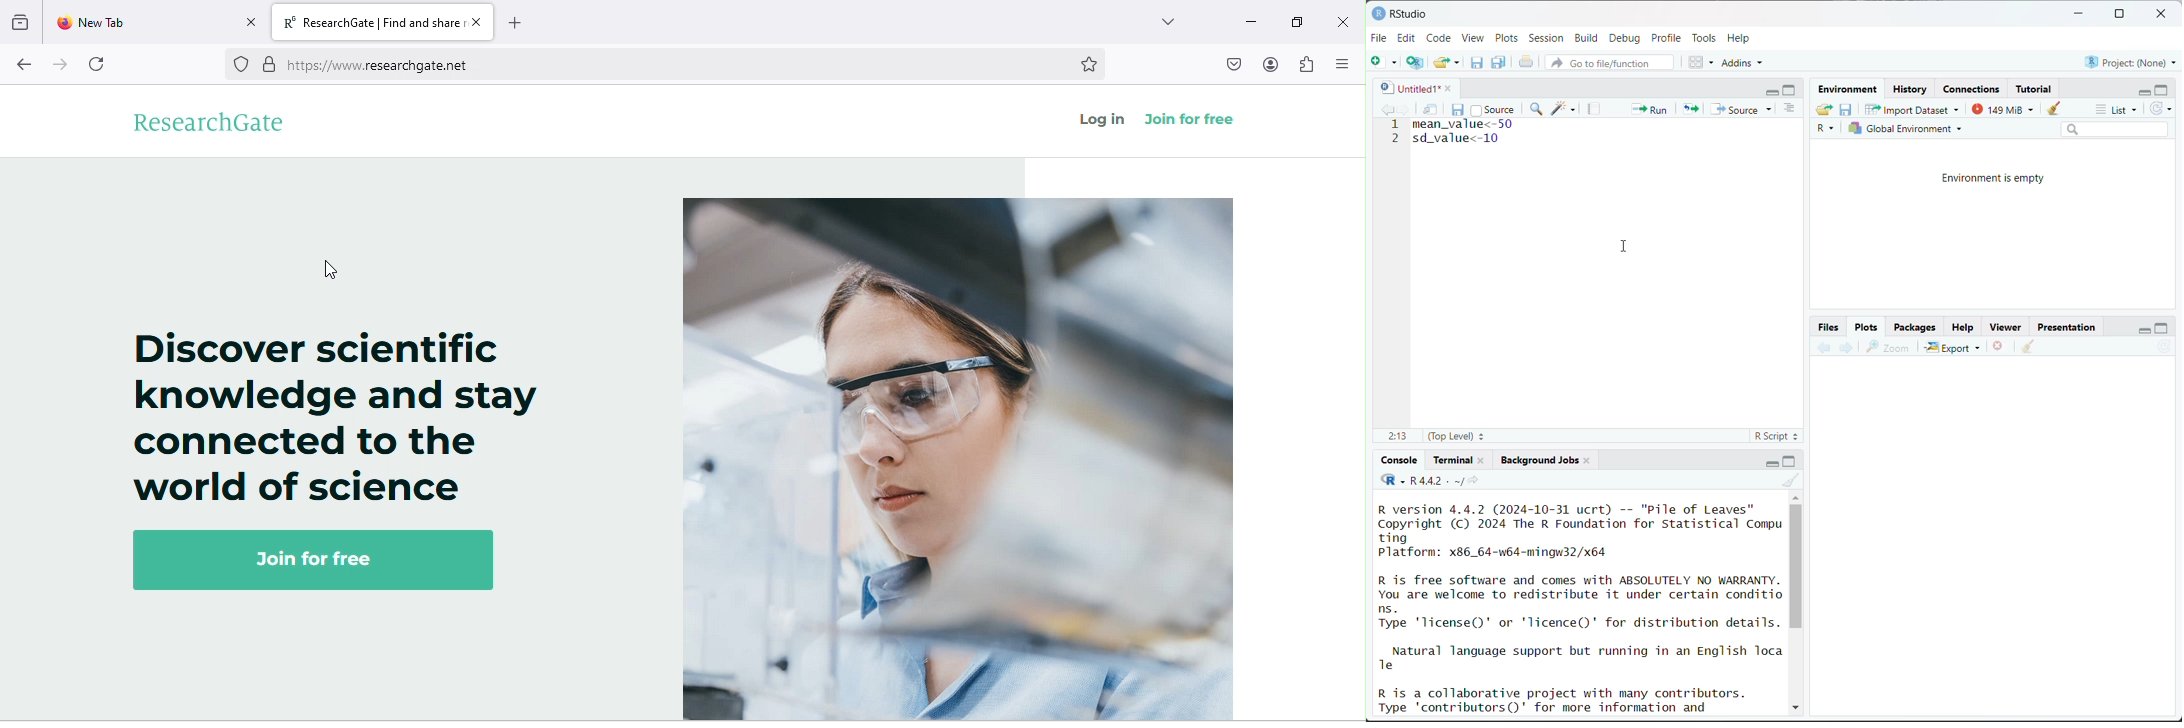 This screenshot has height=728, width=2184. What do you see at coordinates (963, 451) in the screenshot?
I see `image` at bounding box center [963, 451].